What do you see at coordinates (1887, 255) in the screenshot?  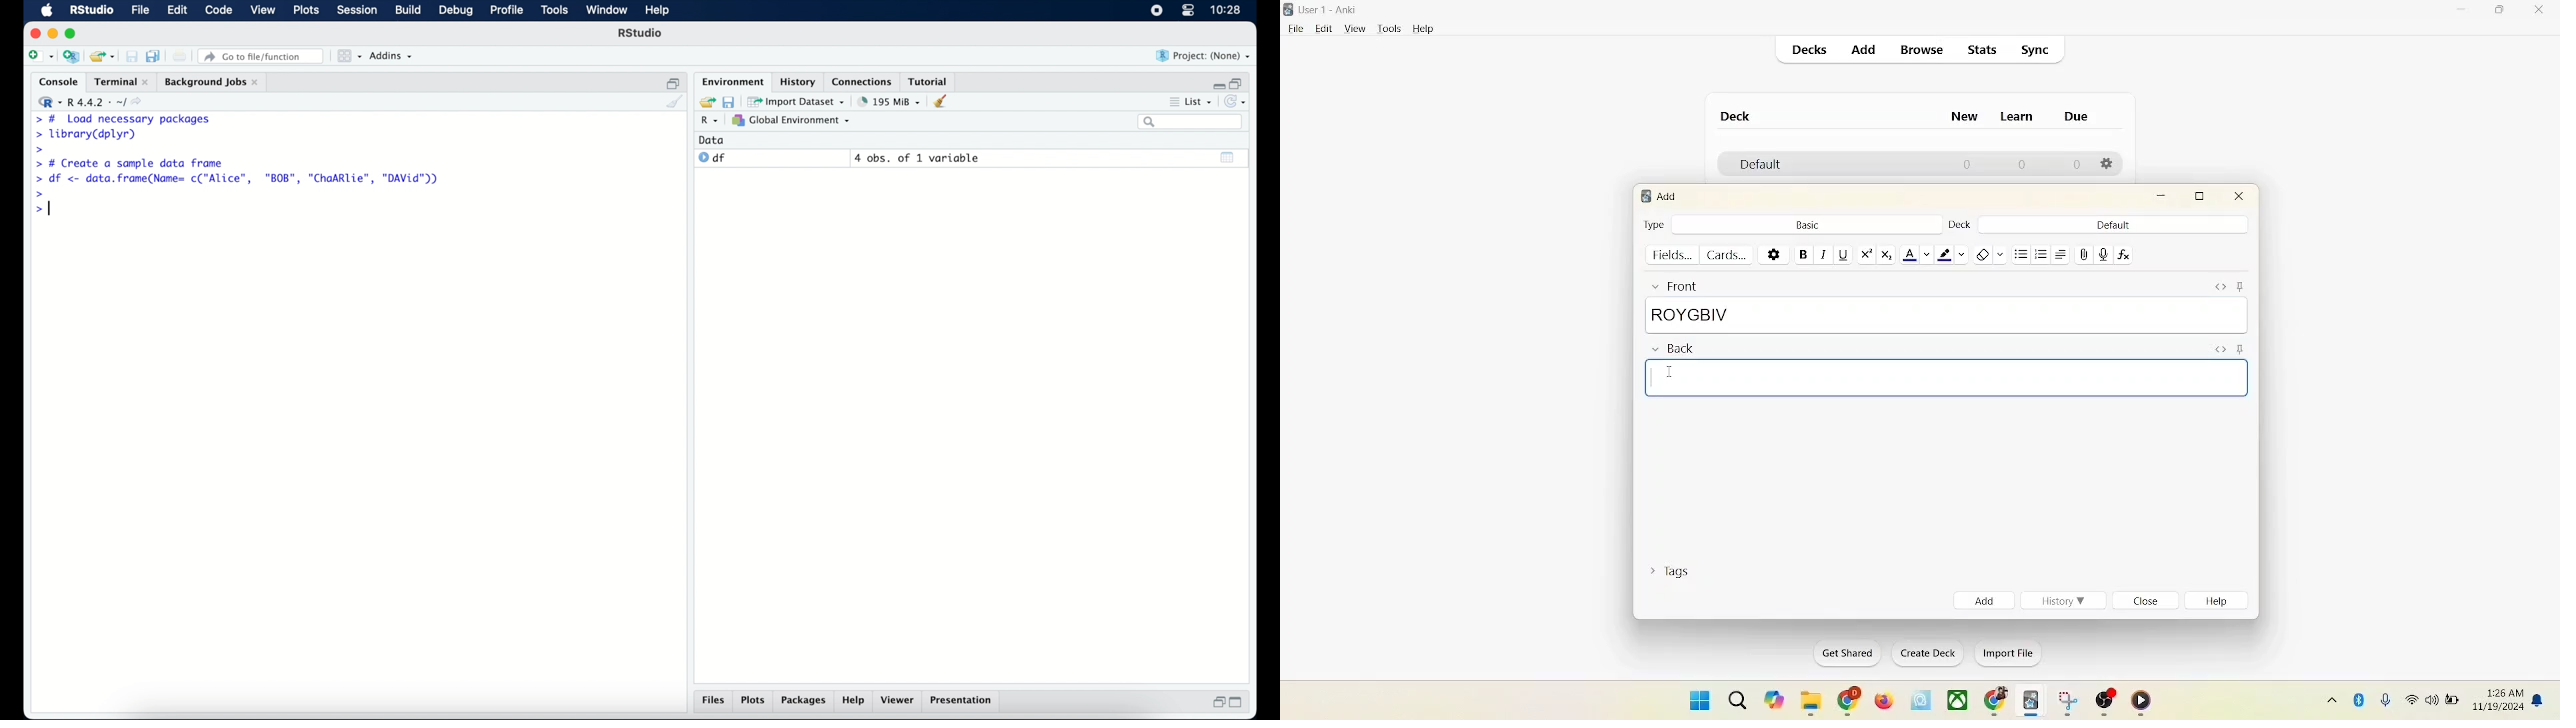 I see `subscript` at bounding box center [1887, 255].